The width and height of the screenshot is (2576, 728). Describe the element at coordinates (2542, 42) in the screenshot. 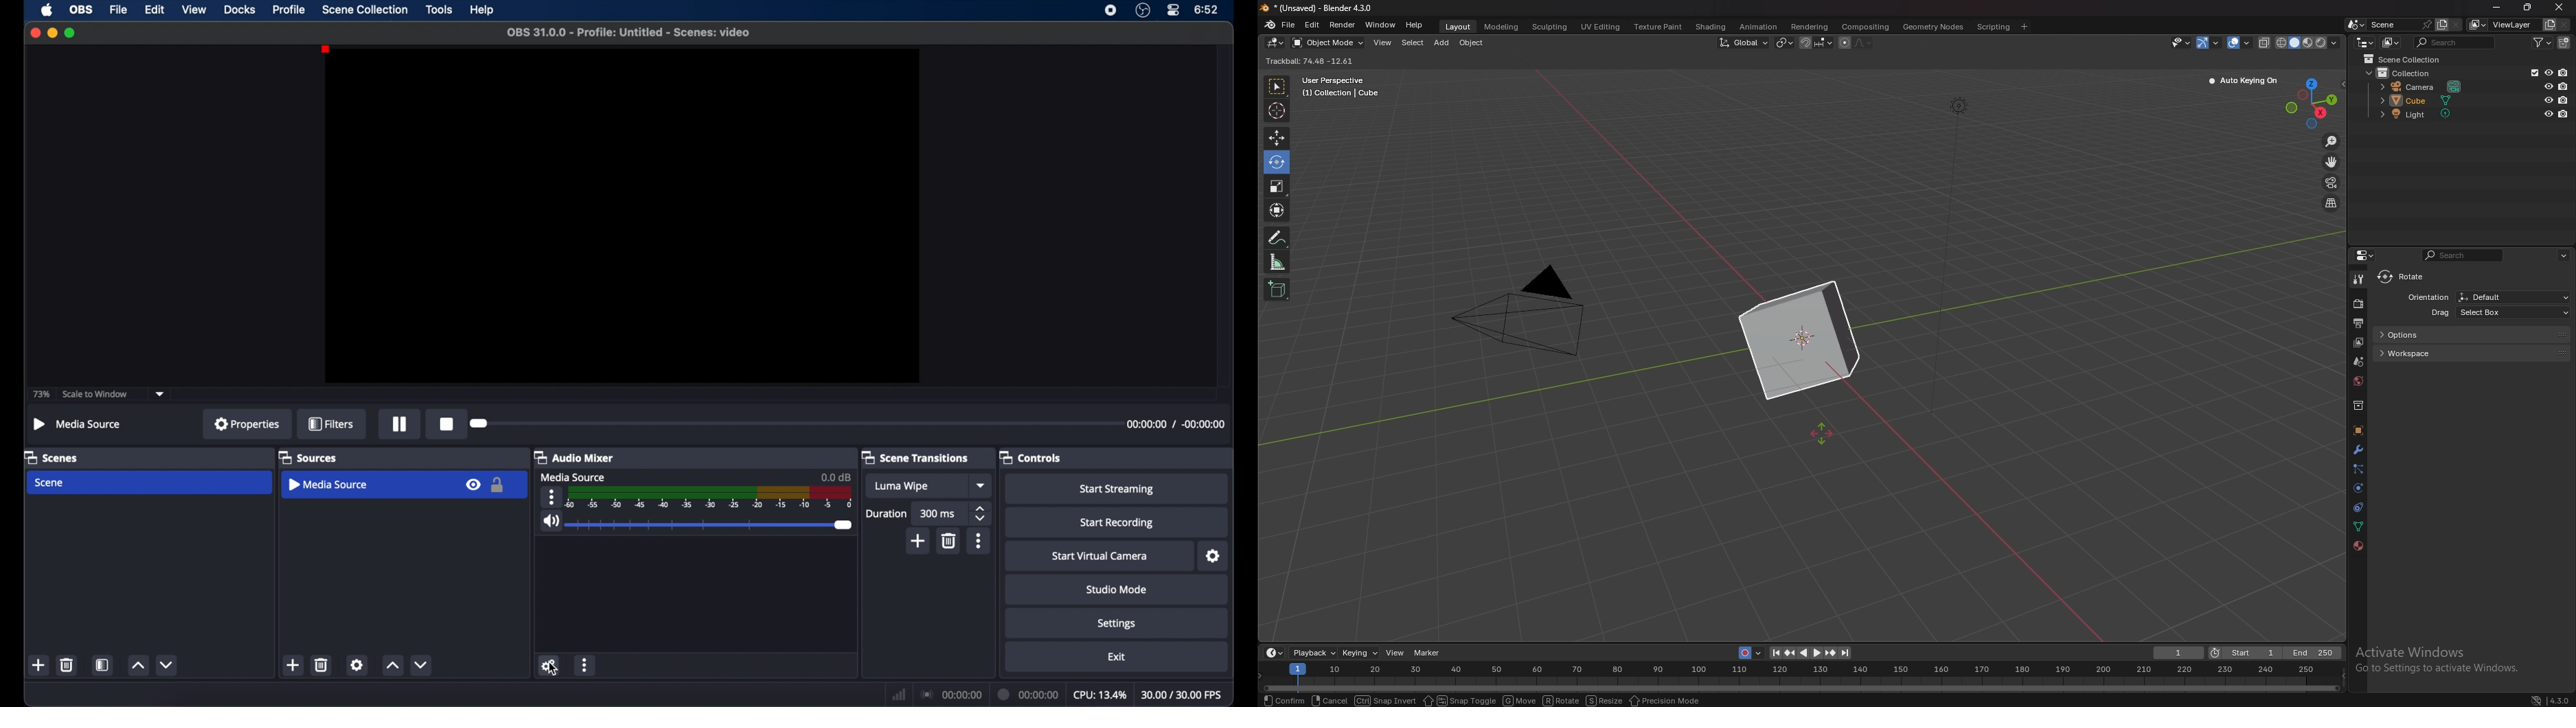

I see `filter` at that location.